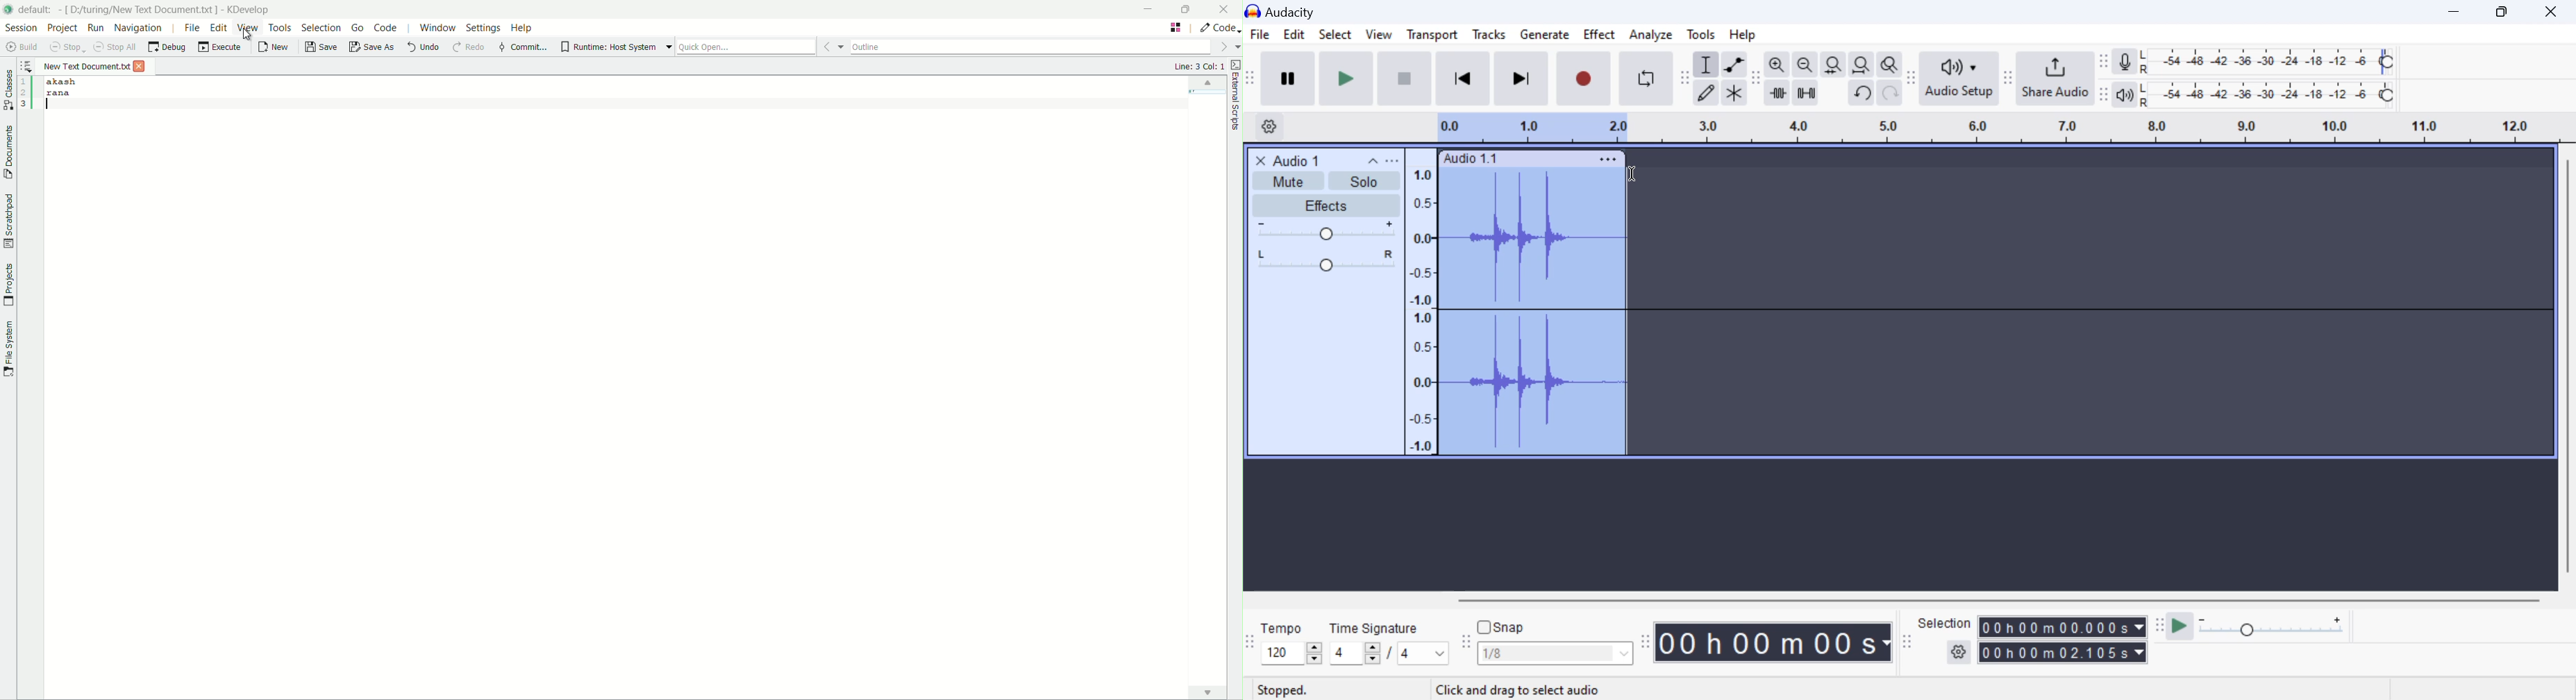 This screenshot has width=2576, height=700. What do you see at coordinates (1707, 67) in the screenshot?
I see `selection tool` at bounding box center [1707, 67].